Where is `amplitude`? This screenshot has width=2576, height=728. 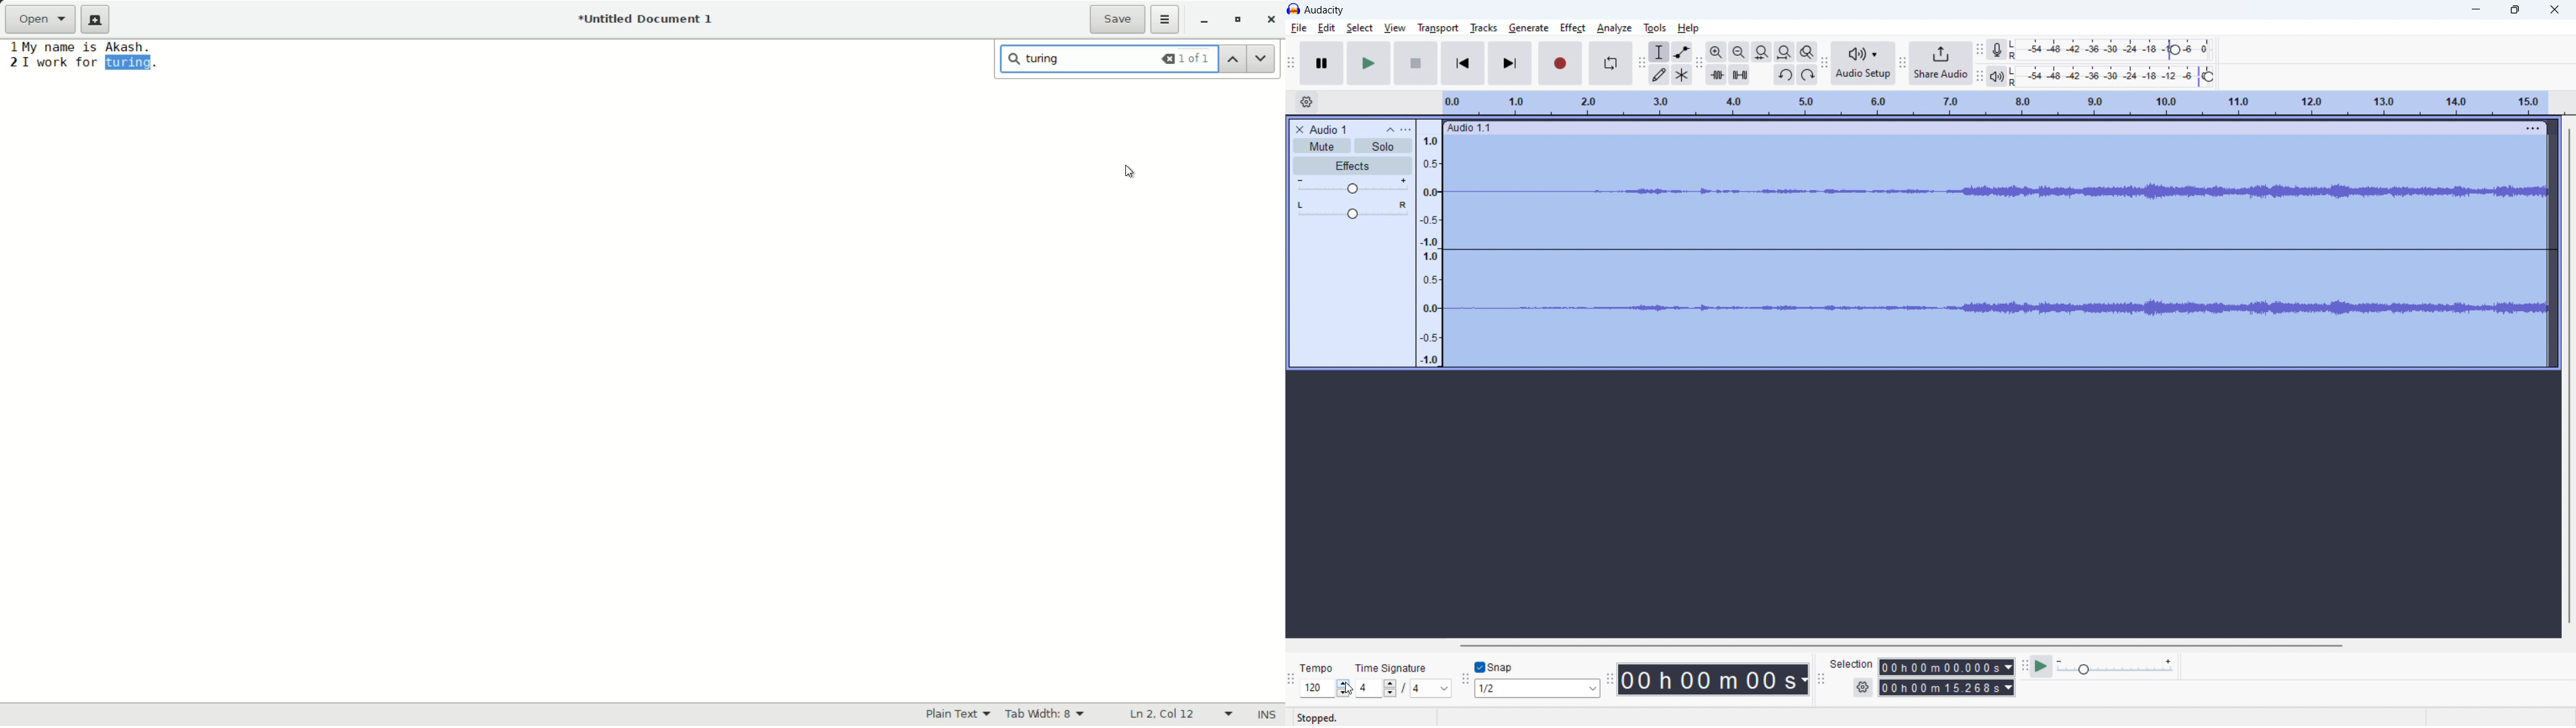
amplitude is located at coordinates (1429, 243).